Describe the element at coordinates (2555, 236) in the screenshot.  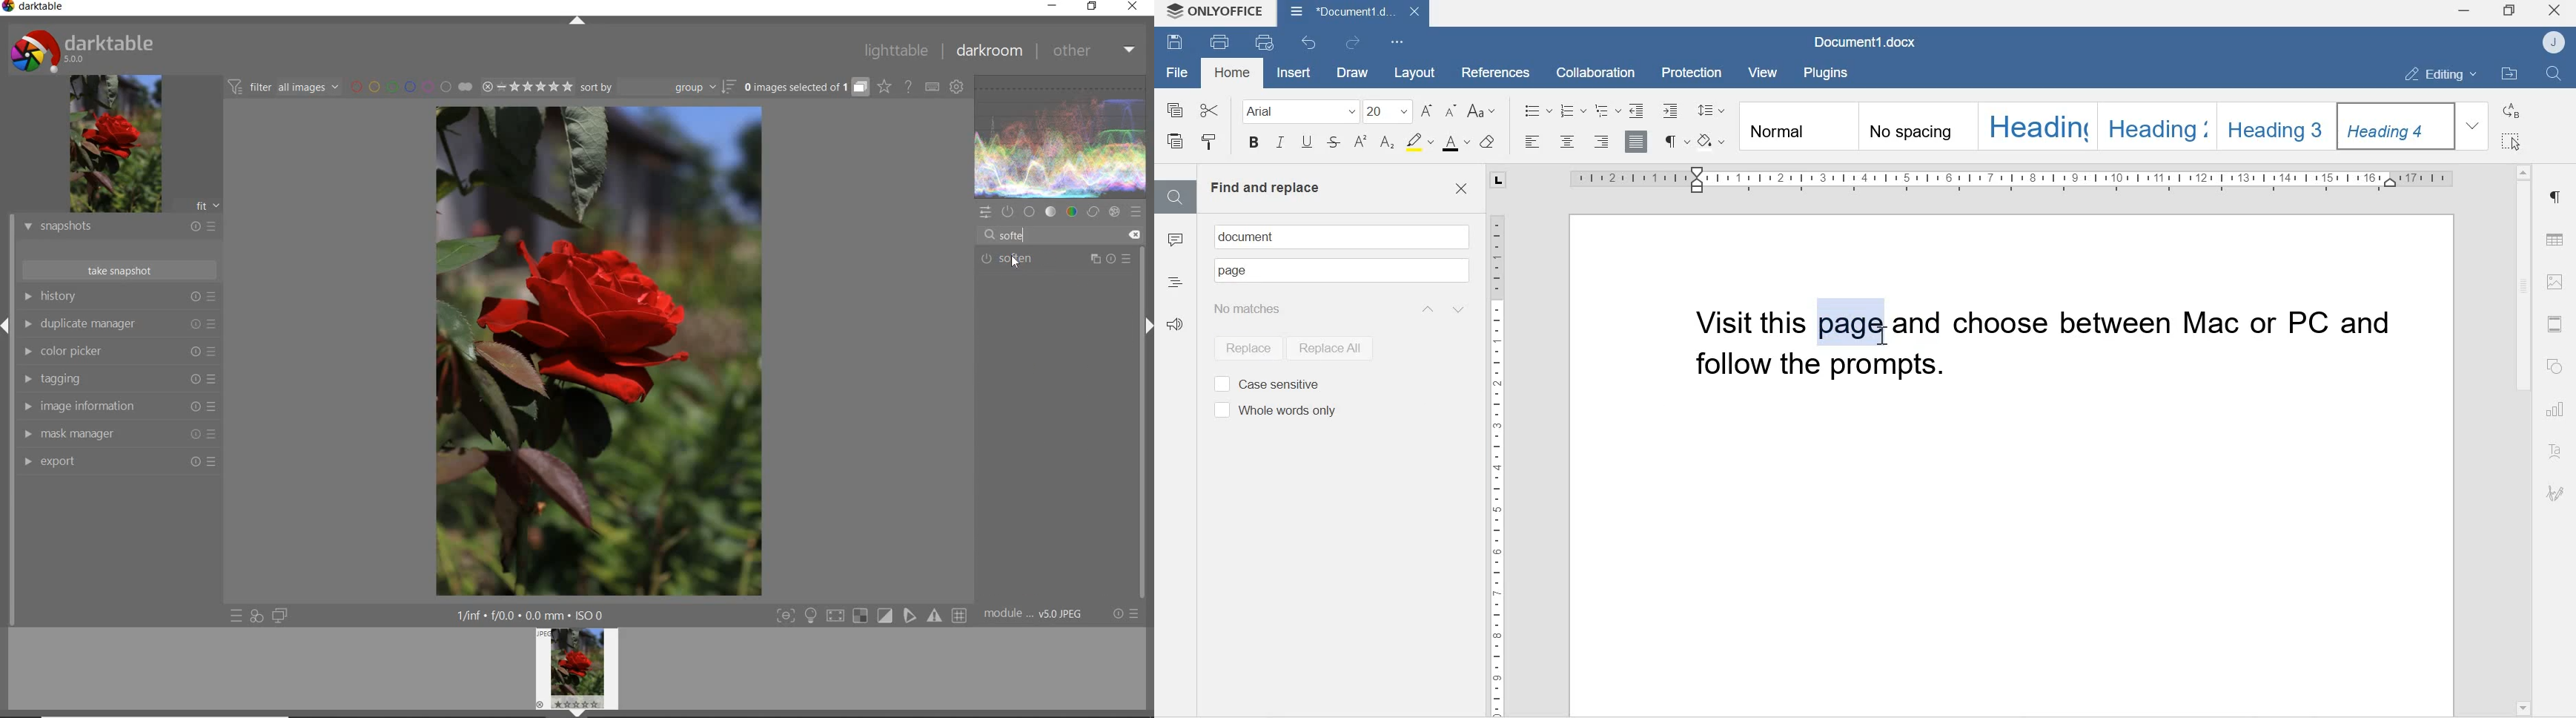
I see `Table` at that location.